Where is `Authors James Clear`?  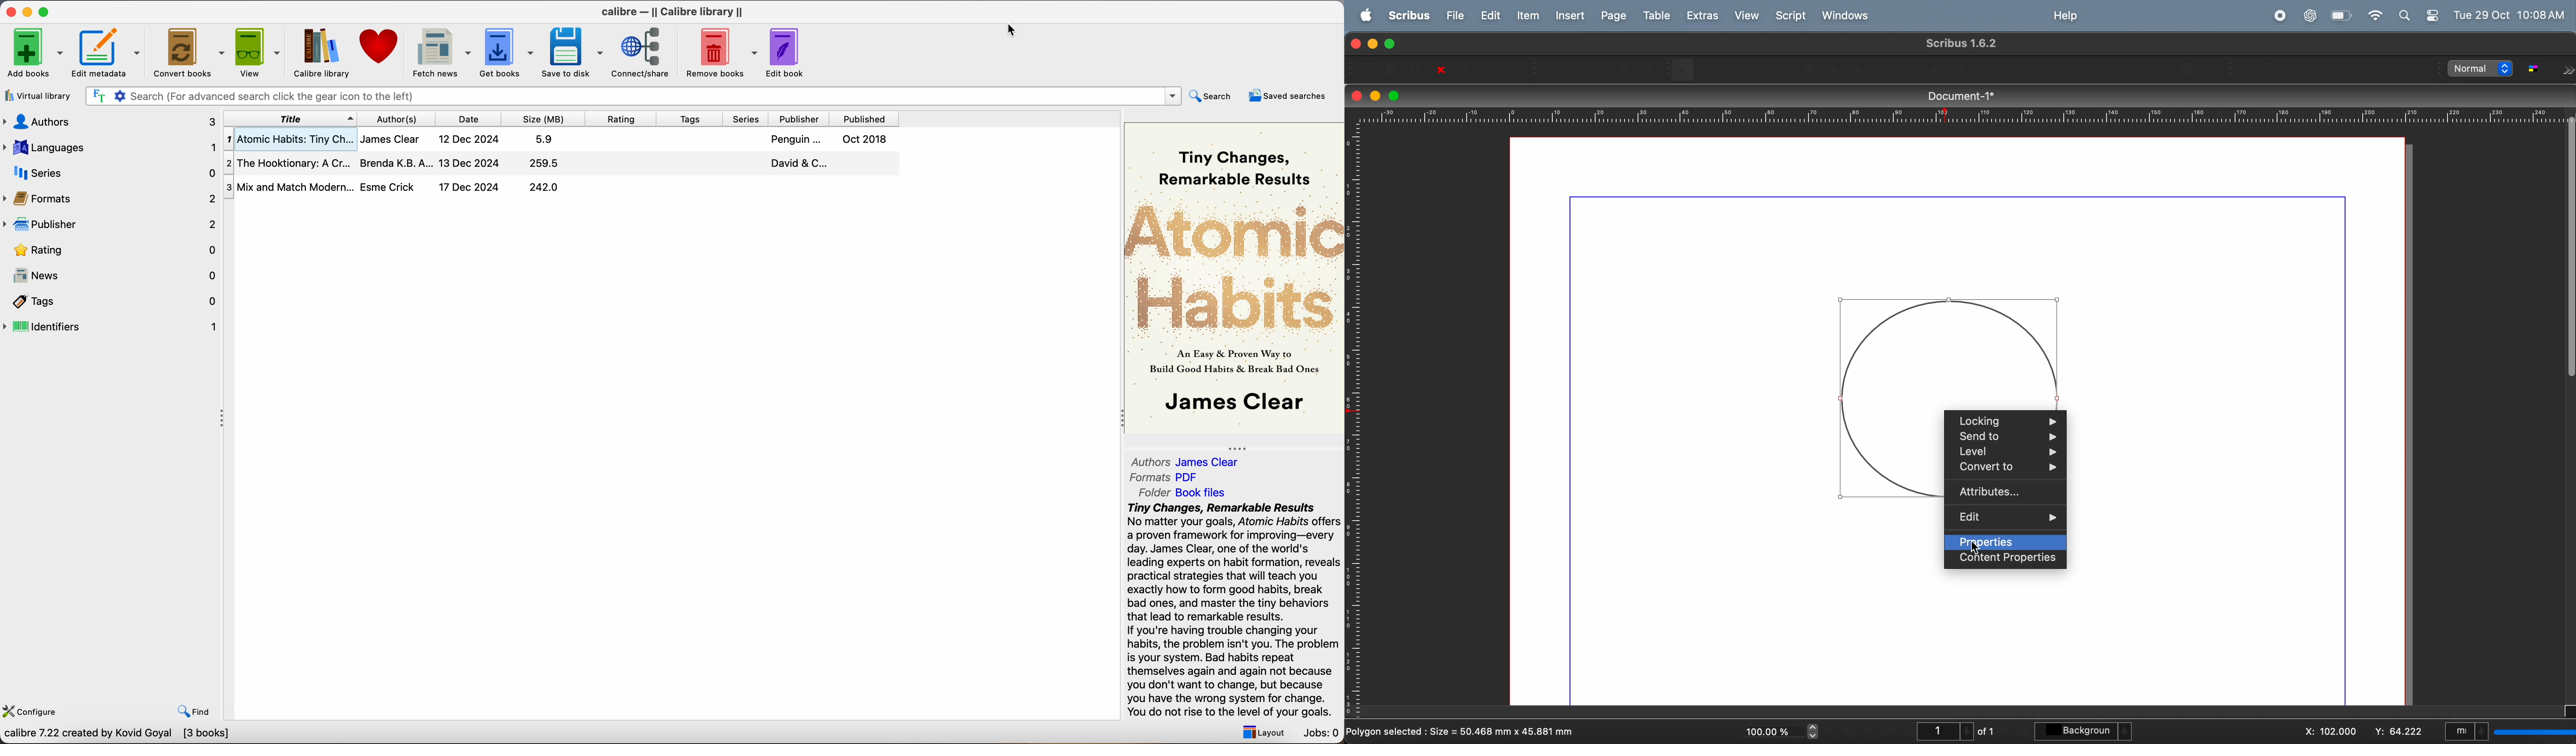
Authors James Clear is located at coordinates (1185, 462).